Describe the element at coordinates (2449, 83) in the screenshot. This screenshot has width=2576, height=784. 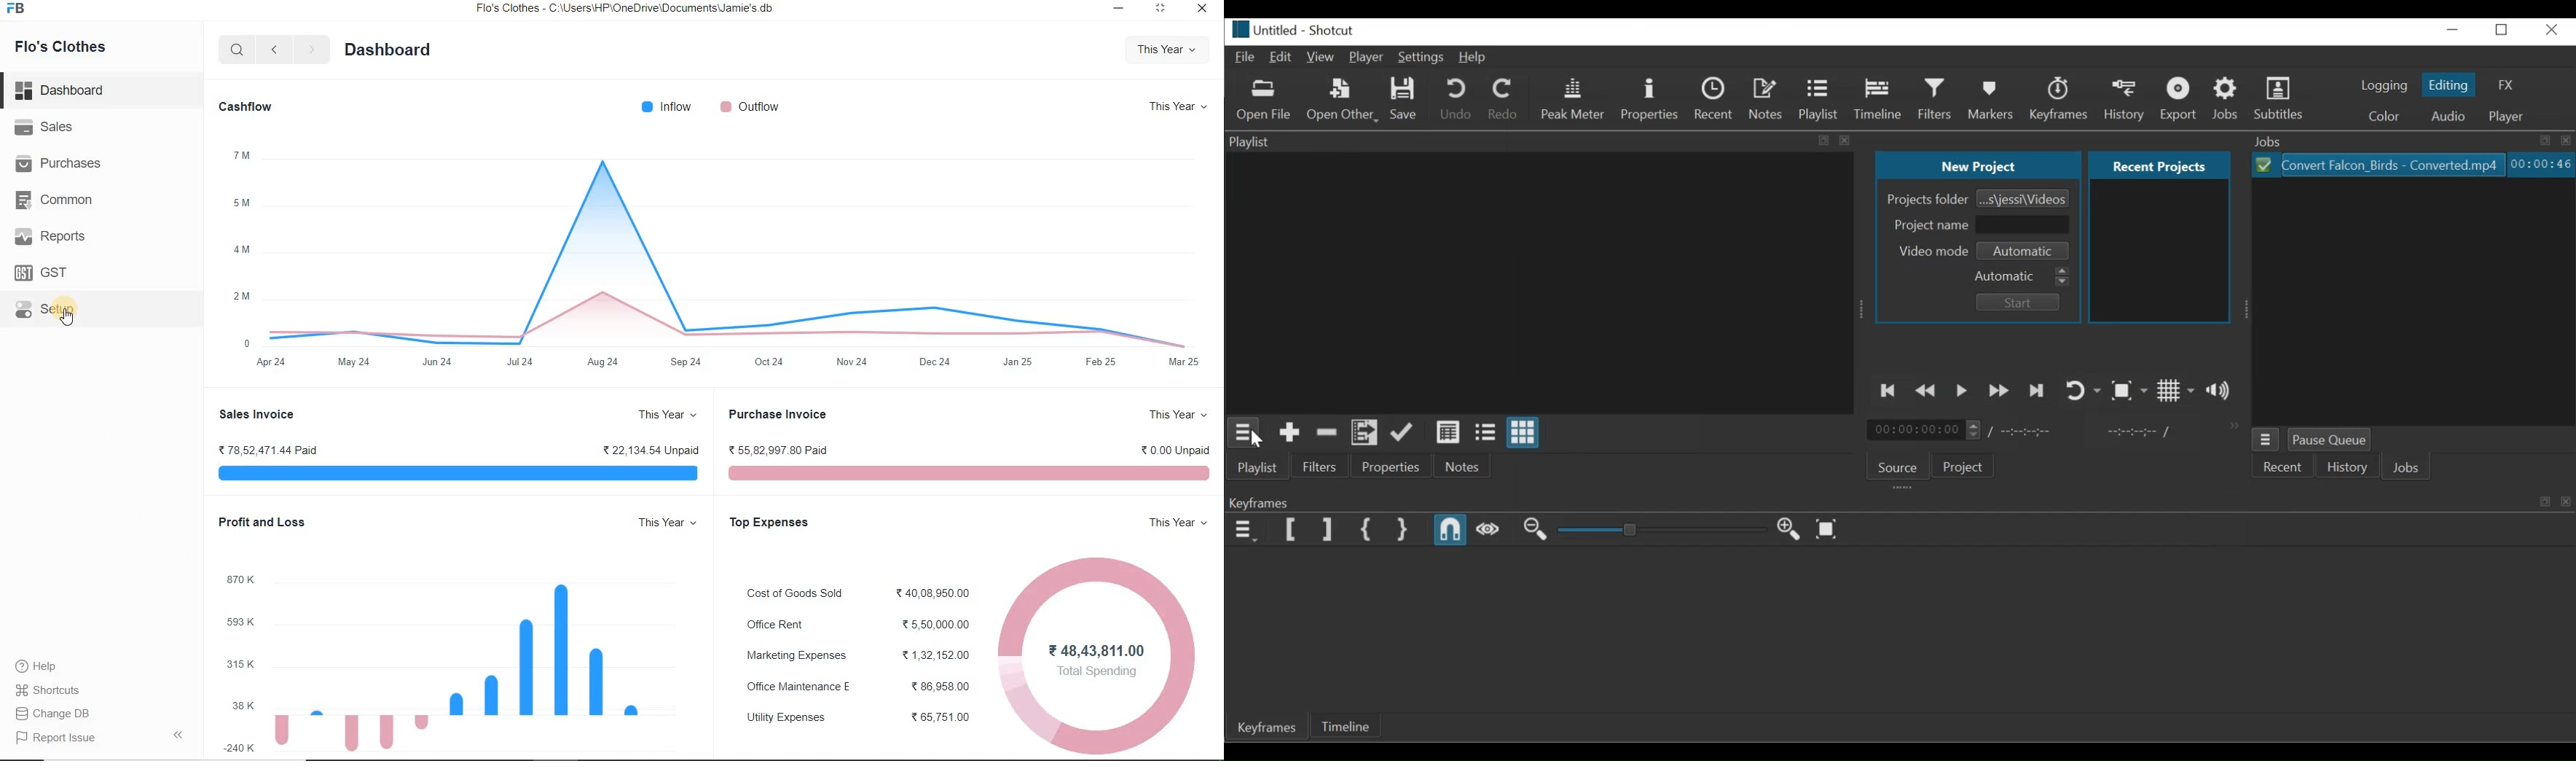
I see `Editing` at that location.